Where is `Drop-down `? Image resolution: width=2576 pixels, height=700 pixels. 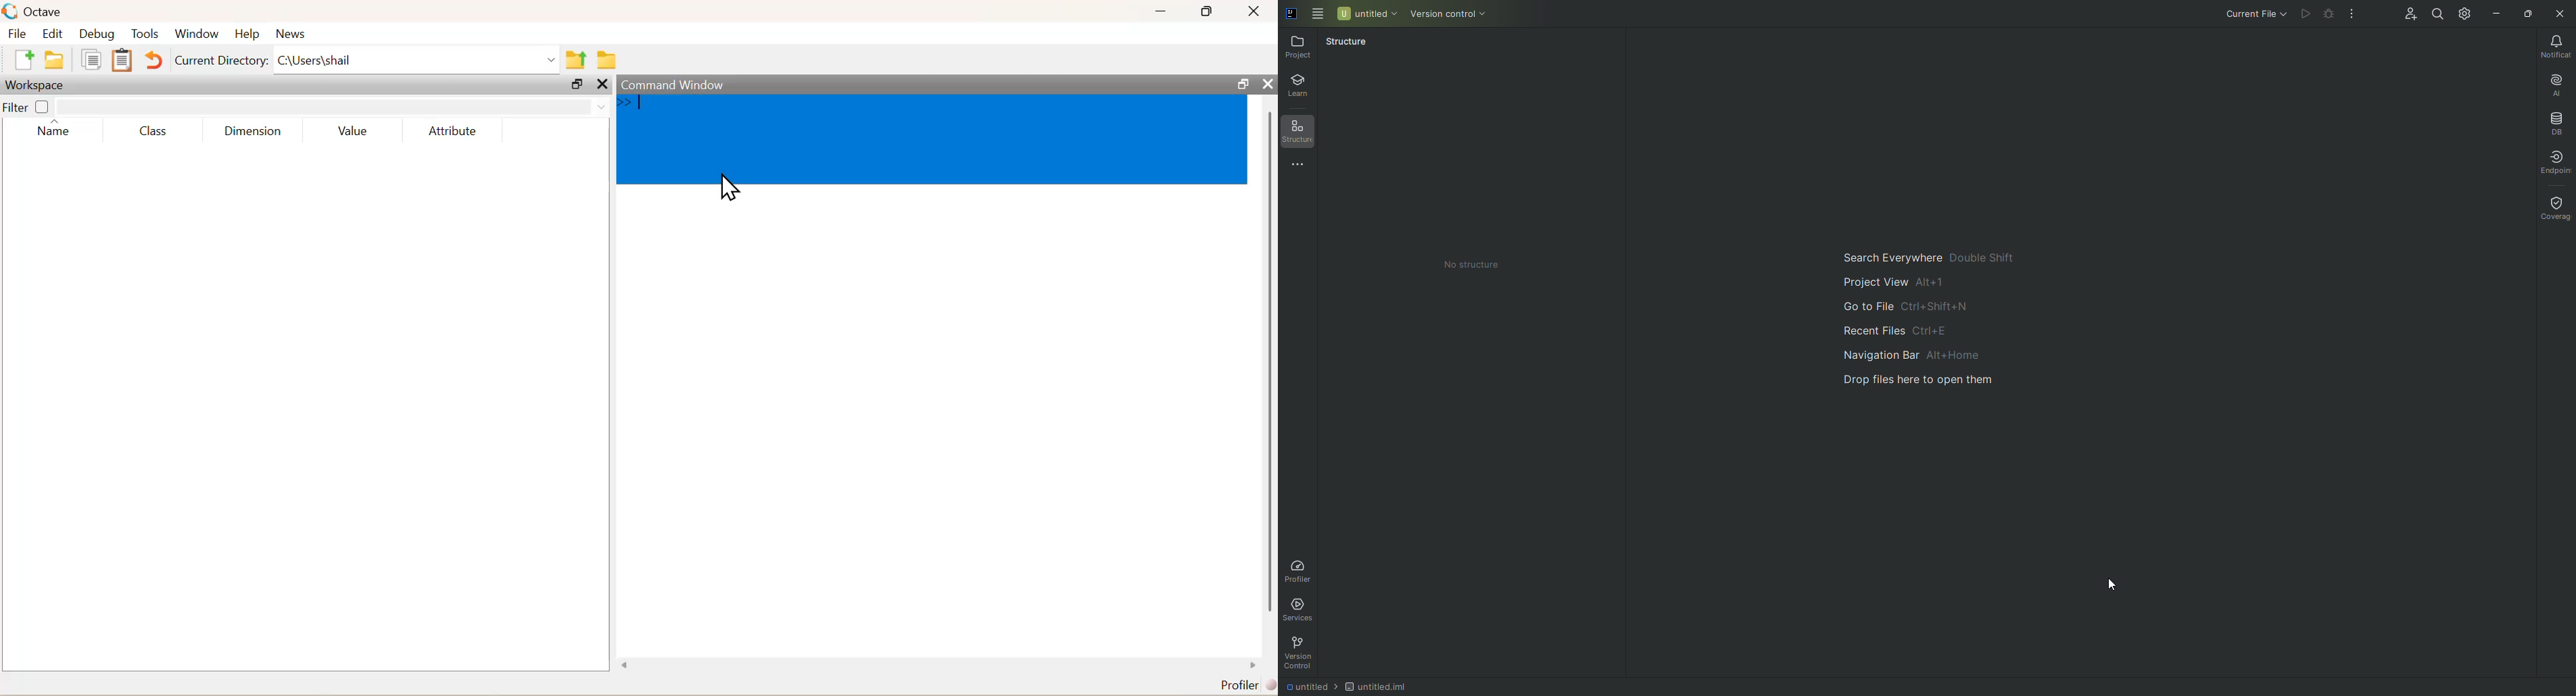 Drop-down  is located at coordinates (603, 107).